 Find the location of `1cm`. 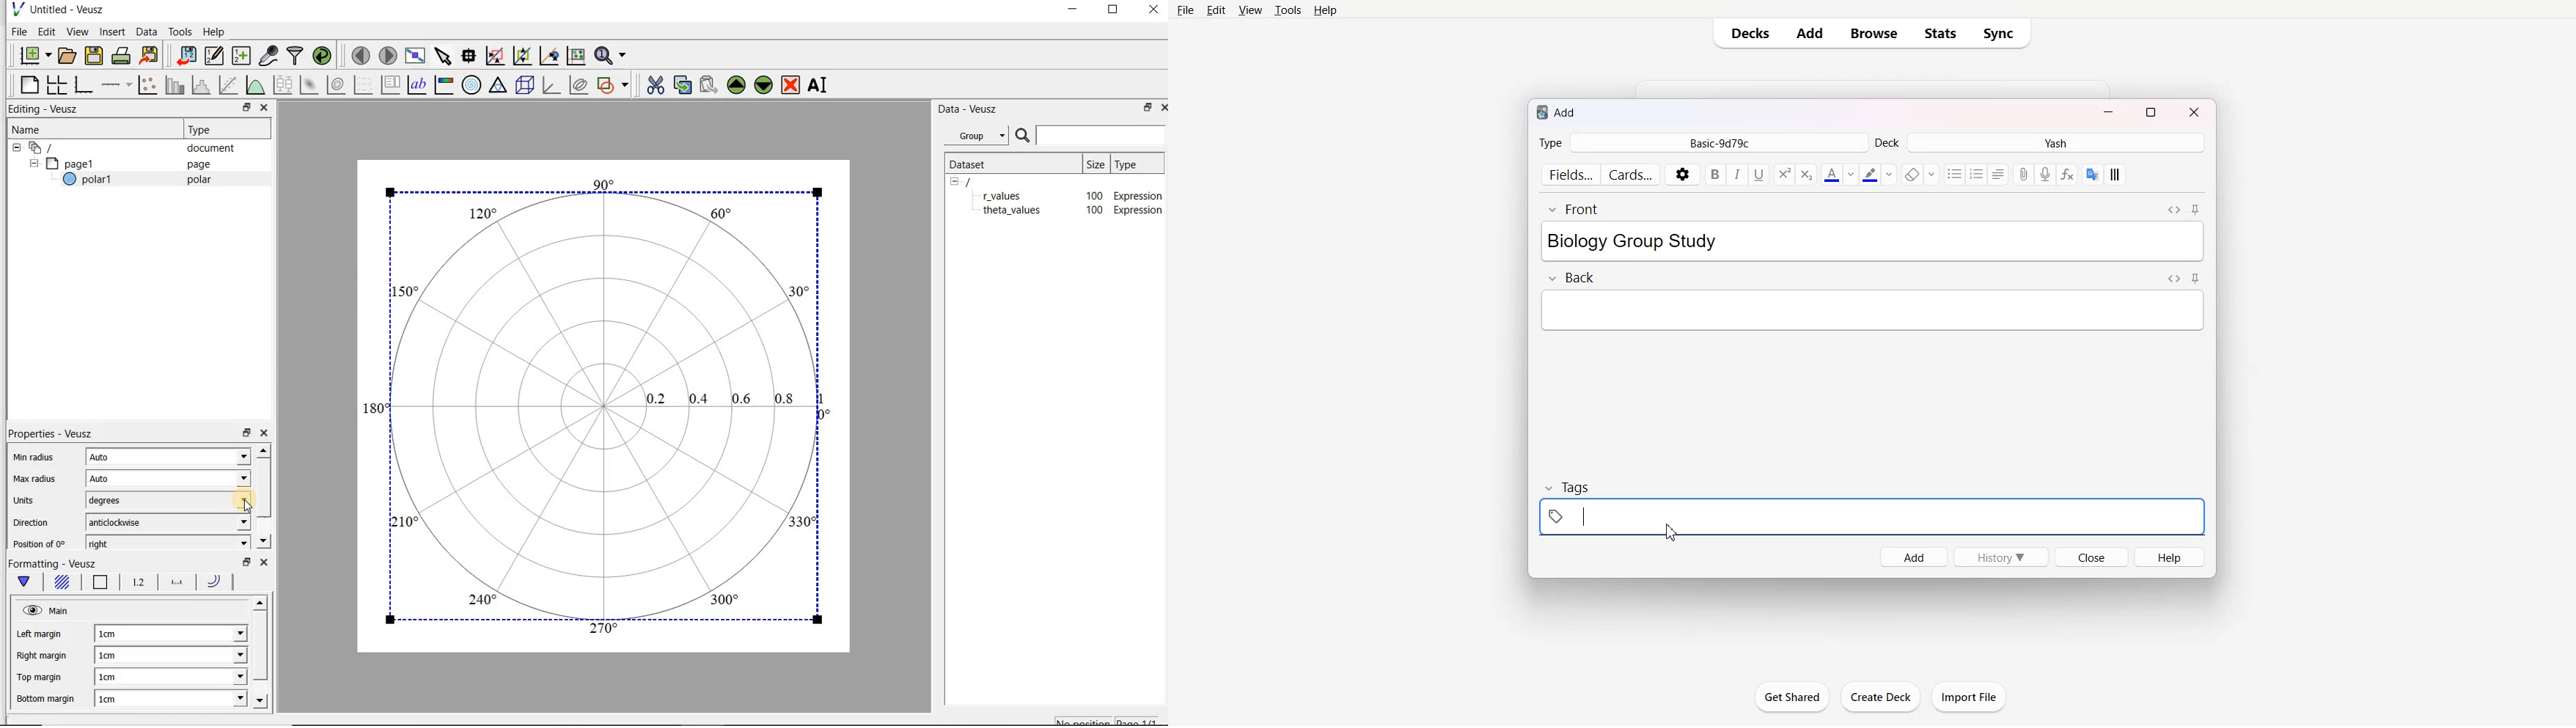

1cm is located at coordinates (118, 677).